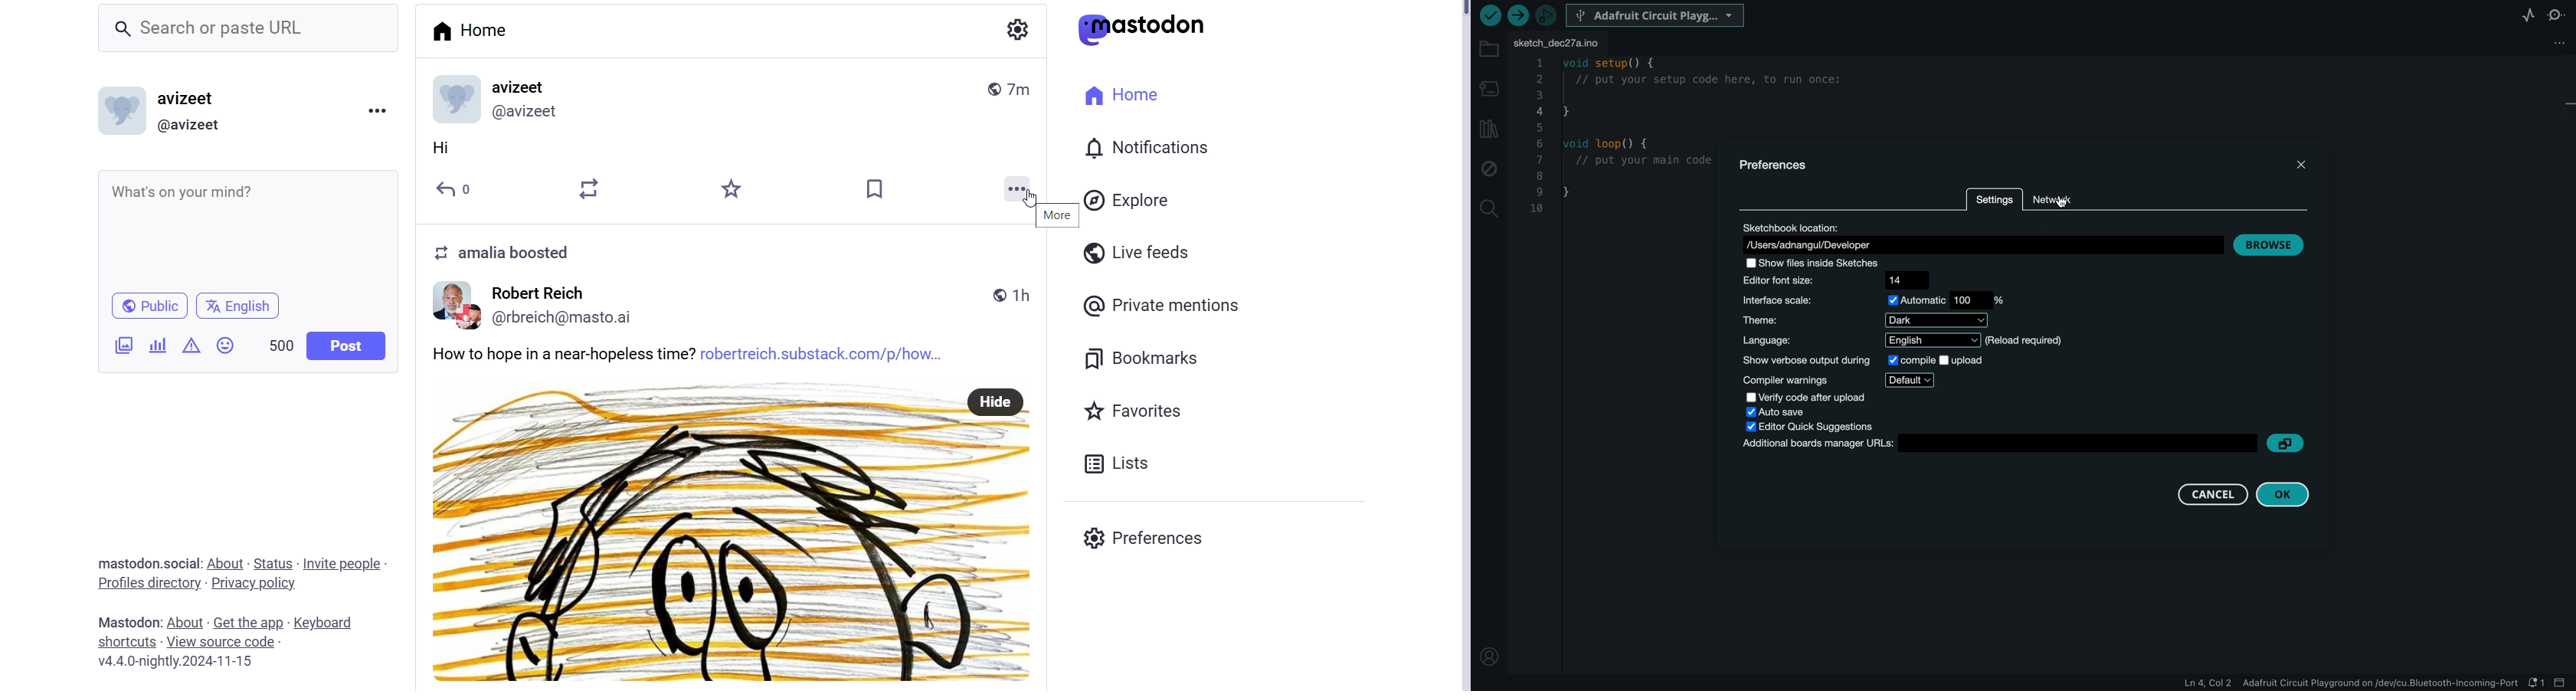  Describe the element at coordinates (1116, 461) in the screenshot. I see `Lists` at that location.